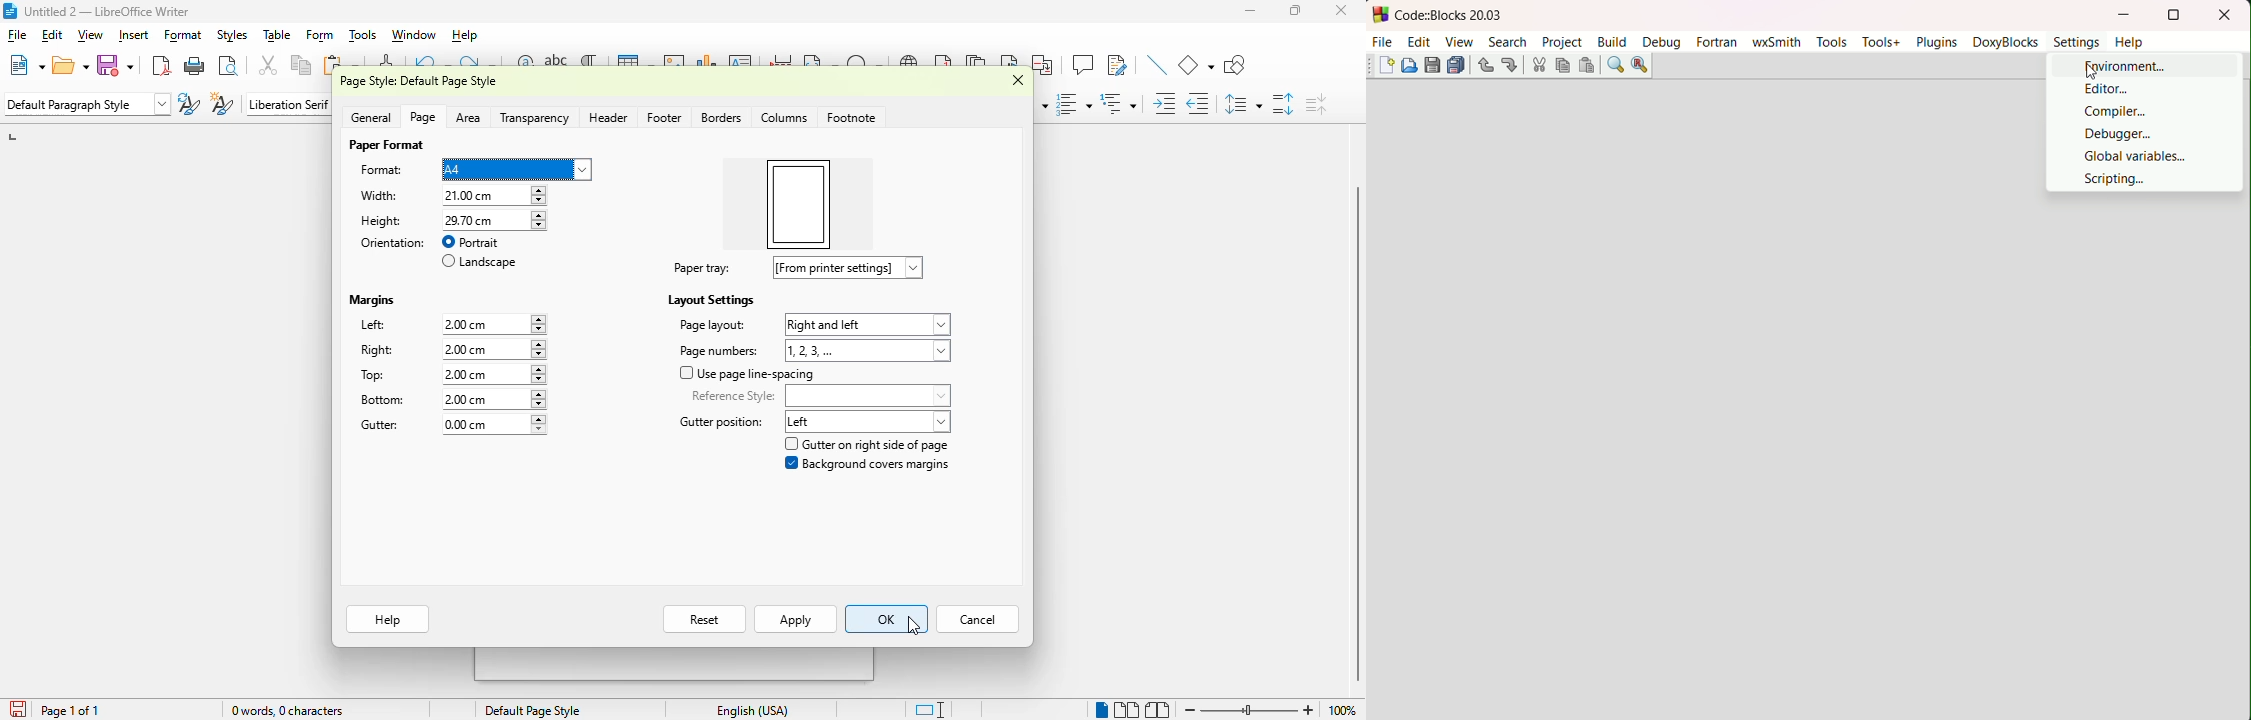  I want to click on global variables, so click(2133, 157).